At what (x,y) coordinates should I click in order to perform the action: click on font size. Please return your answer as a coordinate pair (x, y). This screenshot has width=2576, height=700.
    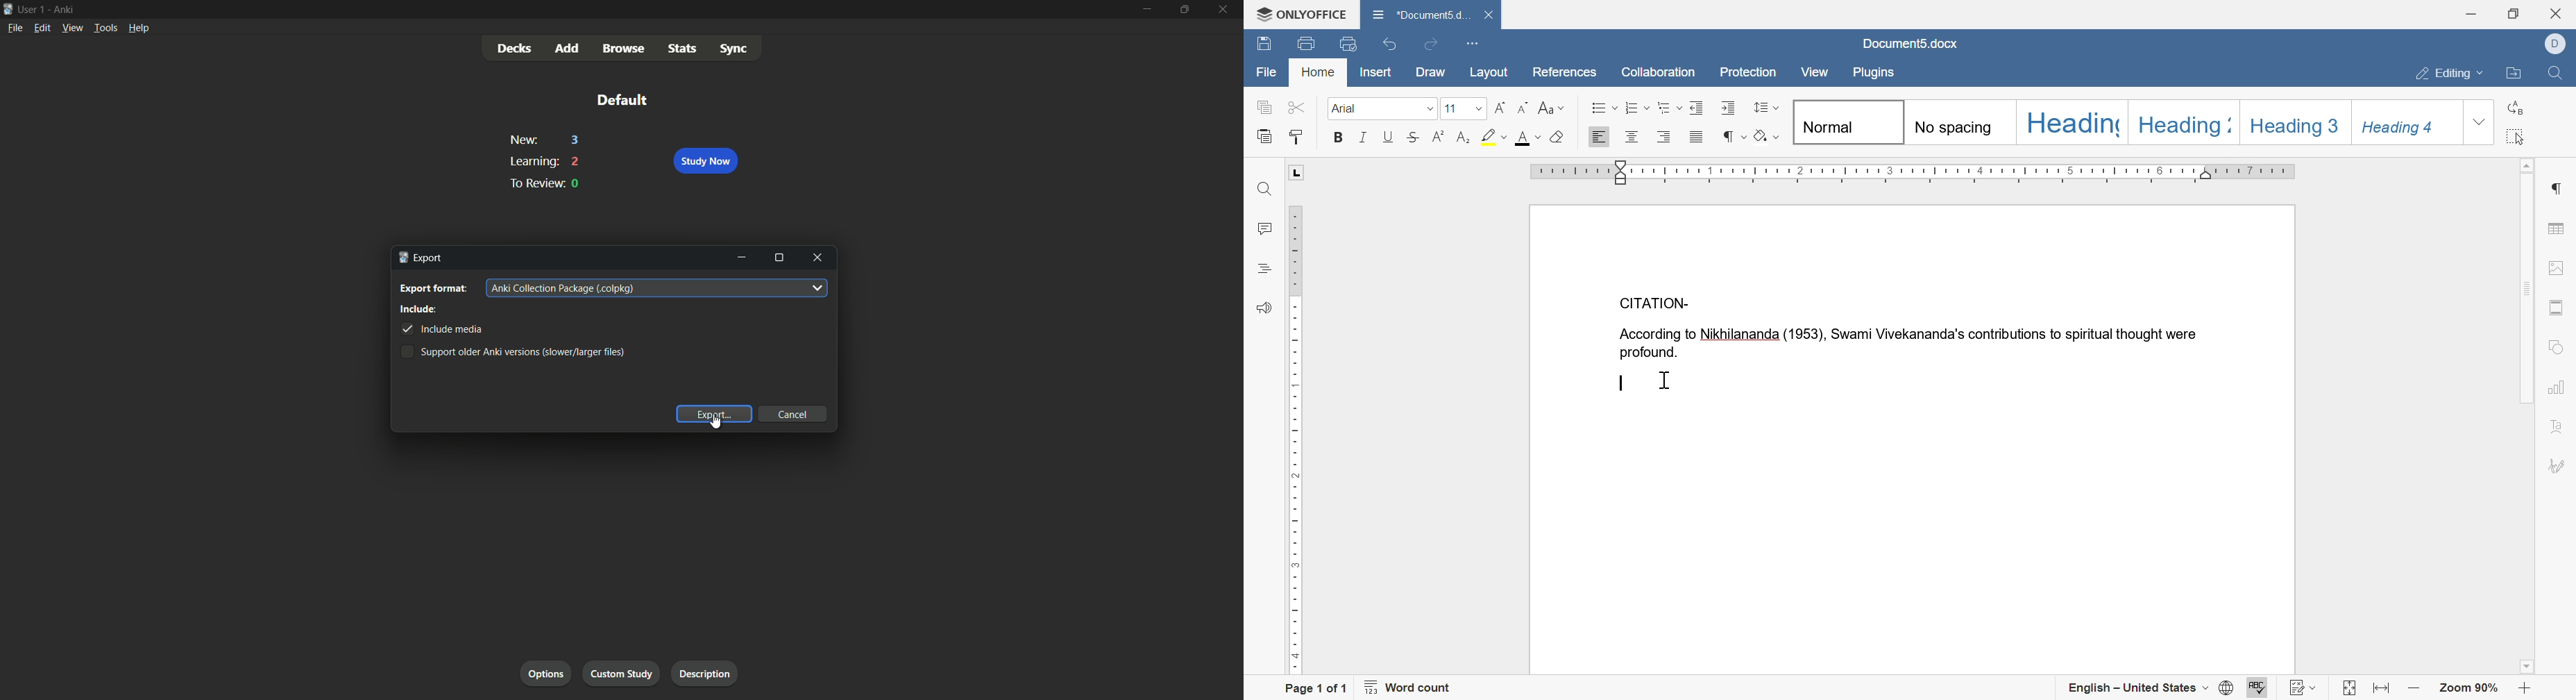
    Looking at the image, I should click on (1464, 109).